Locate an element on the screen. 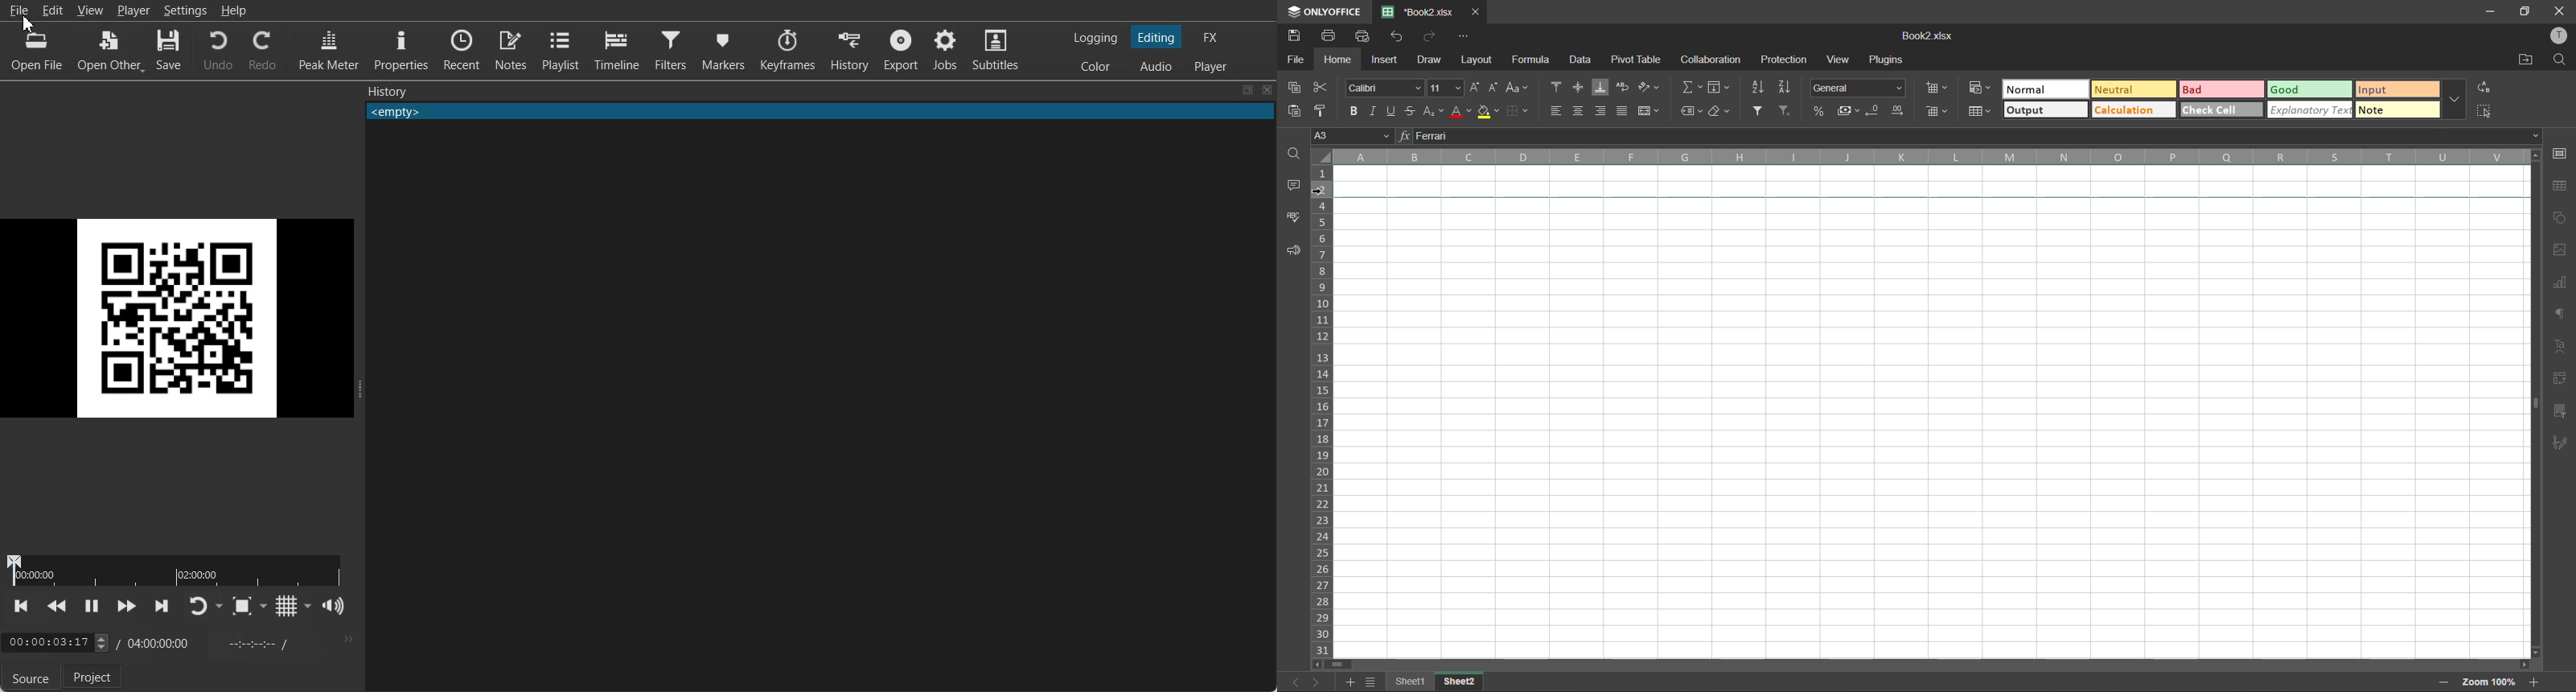 Image resolution: width=2576 pixels, height=700 pixels. Switching to Editing Layout is located at coordinates (1155, 37).